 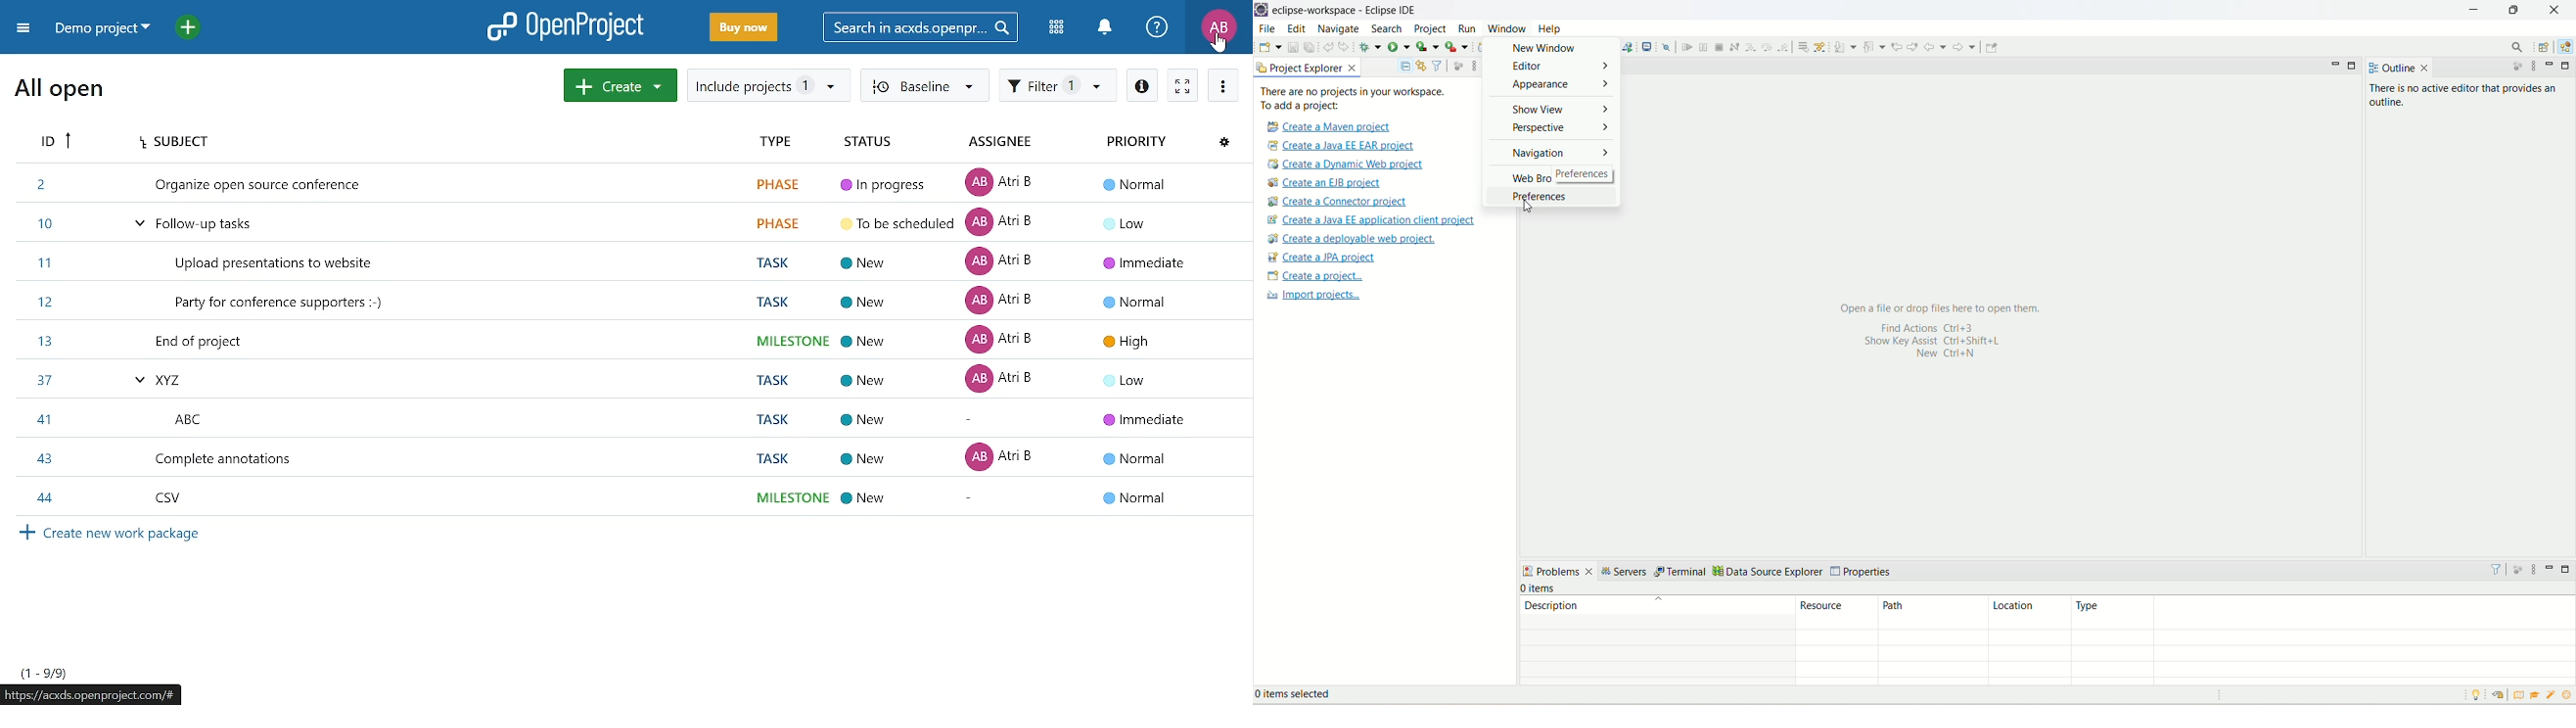 What do you see at coordinates (1837, 613) in the screenshot?
I see `resources` at bounding box center [1837, 613].